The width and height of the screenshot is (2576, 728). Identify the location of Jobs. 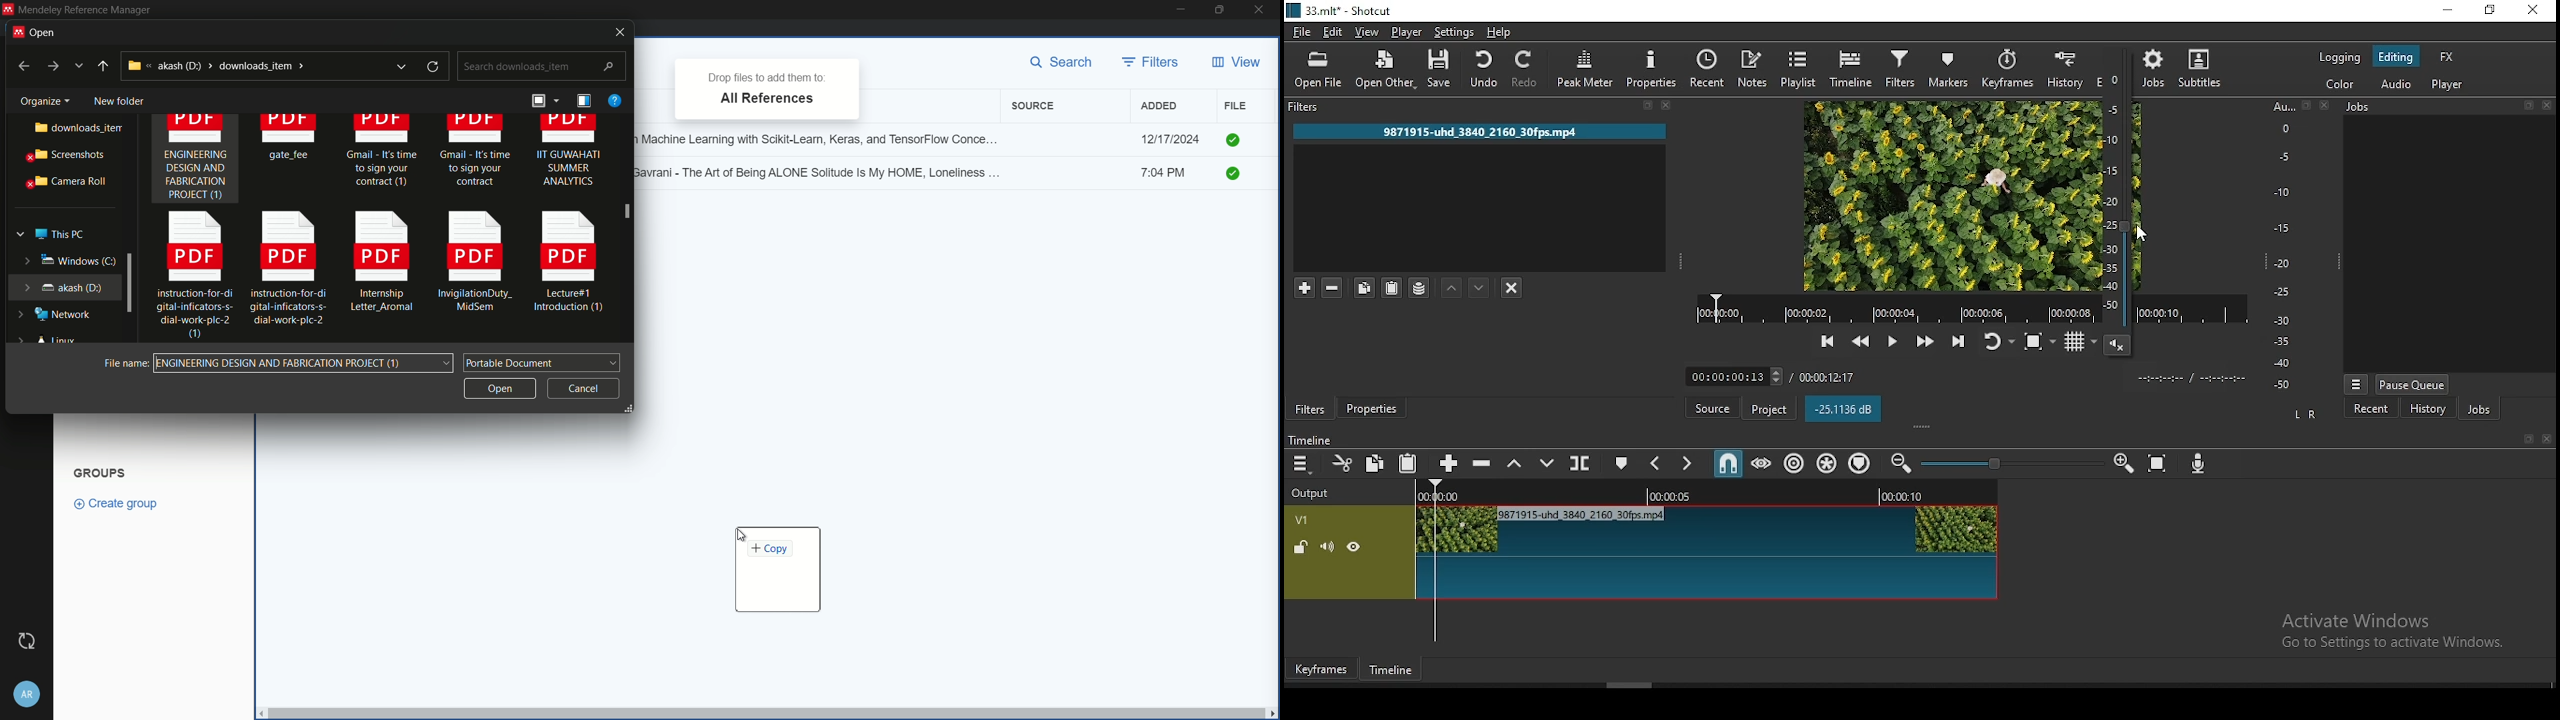
(2368, 108).